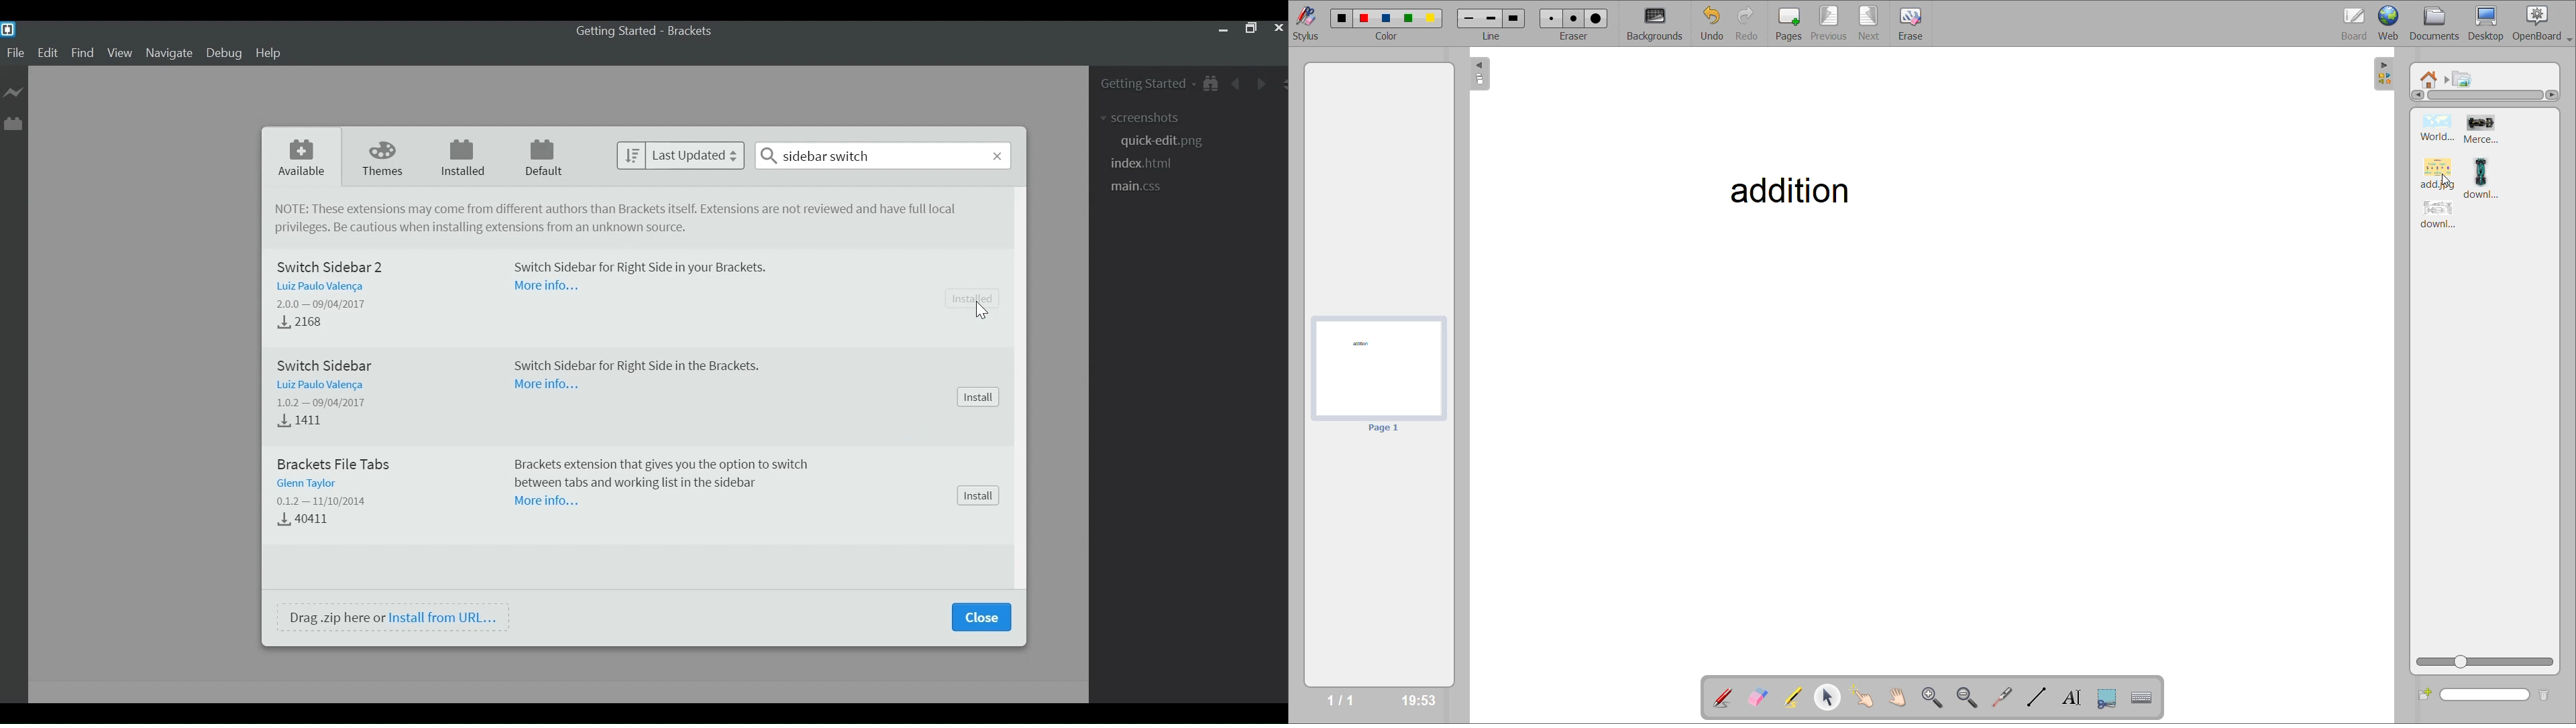 The image size is (2576, 728). Describe the element at coordinates (335, 617) in the screenshot. I see `Drag .zip here or` at that location.